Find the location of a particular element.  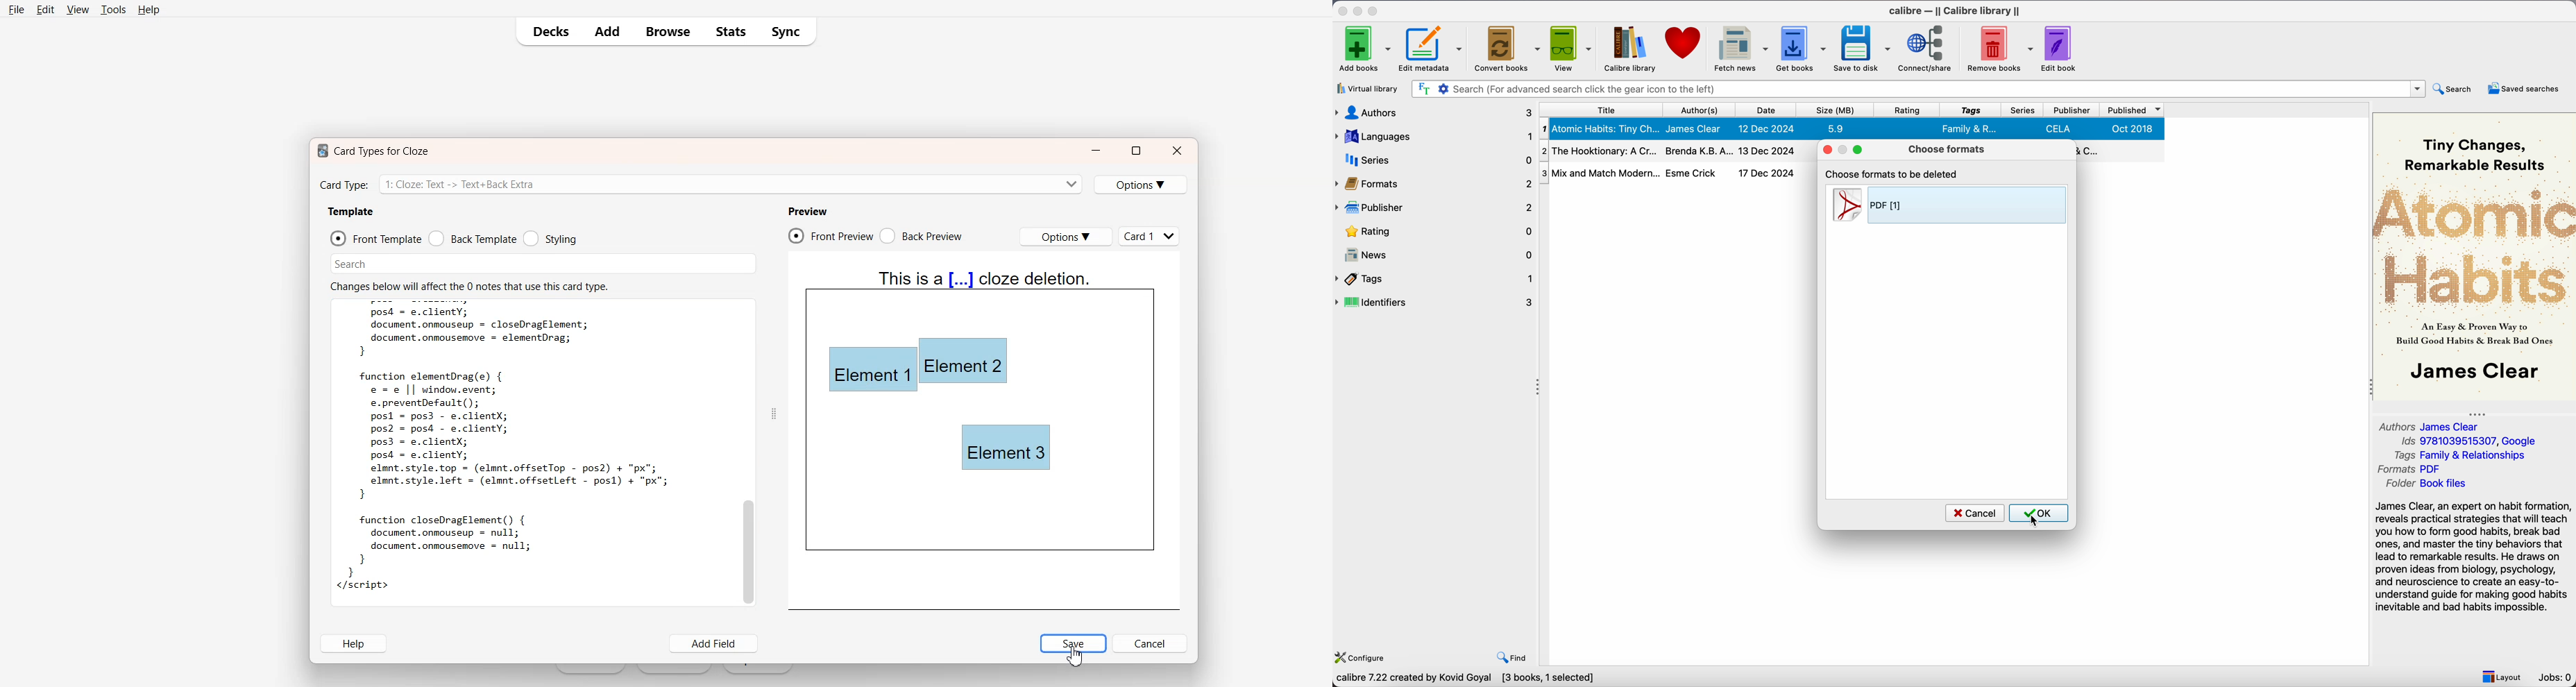

tags is located at coordinates (1971, 110).